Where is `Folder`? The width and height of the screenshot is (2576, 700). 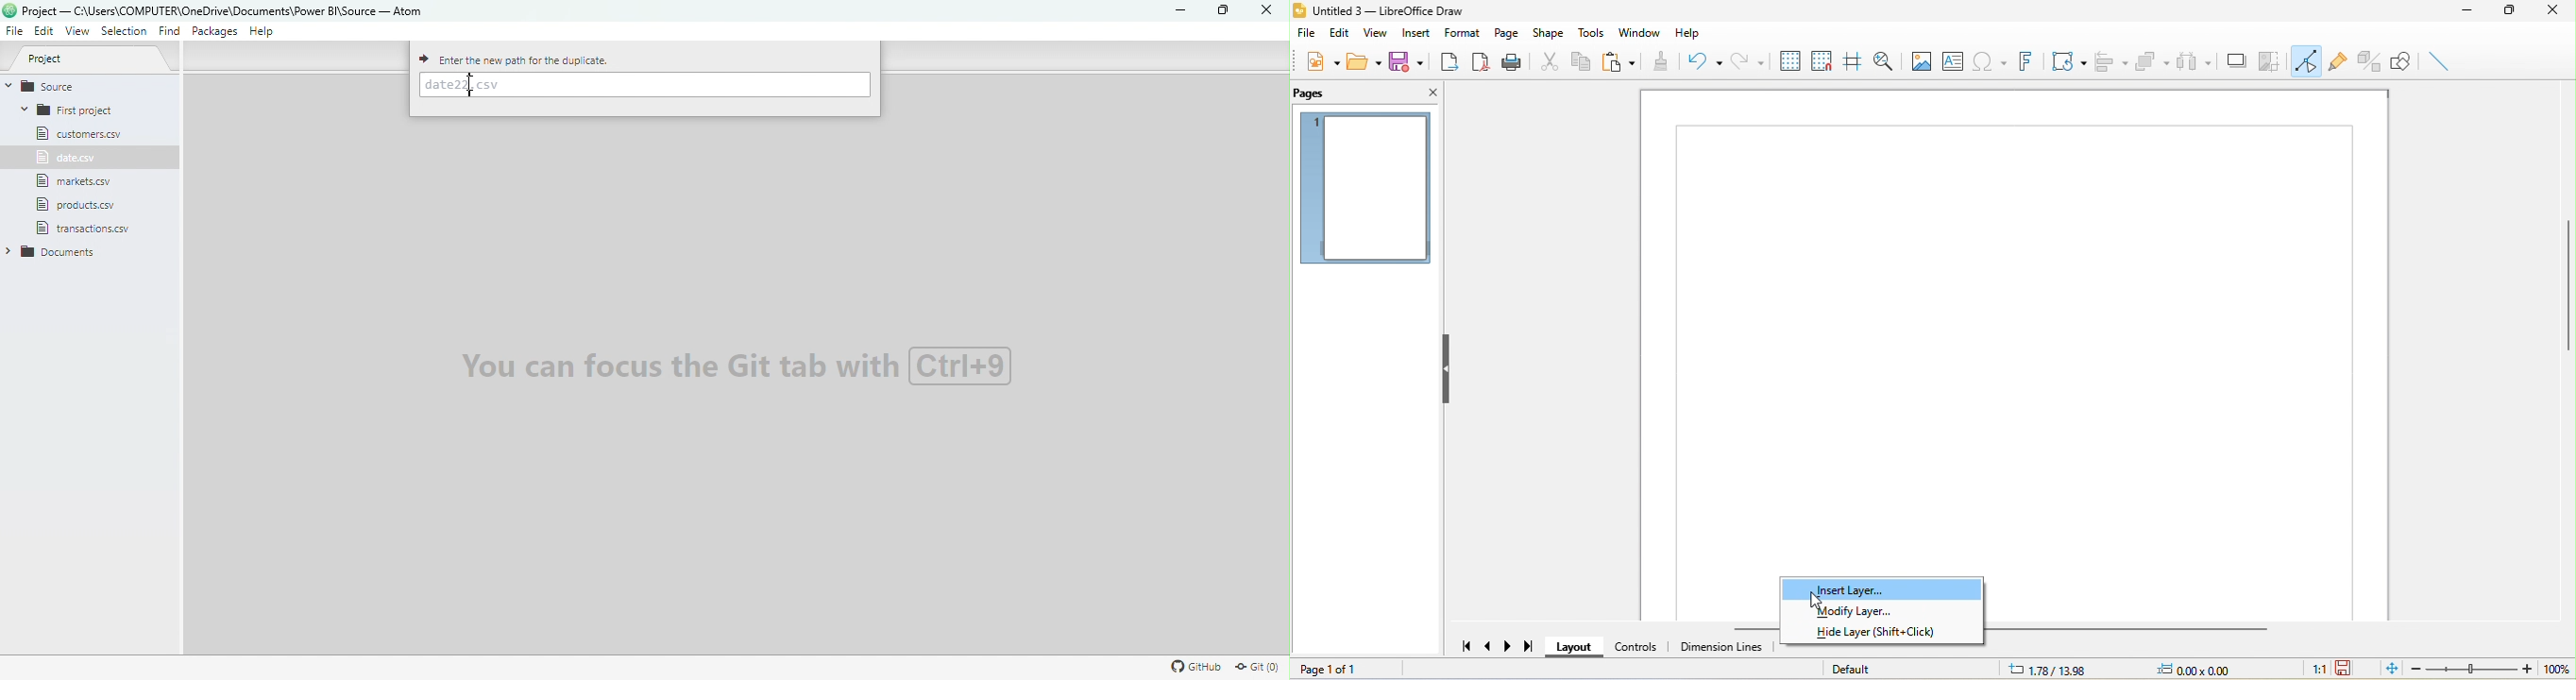 Folder is located at coordinates (75, 110).